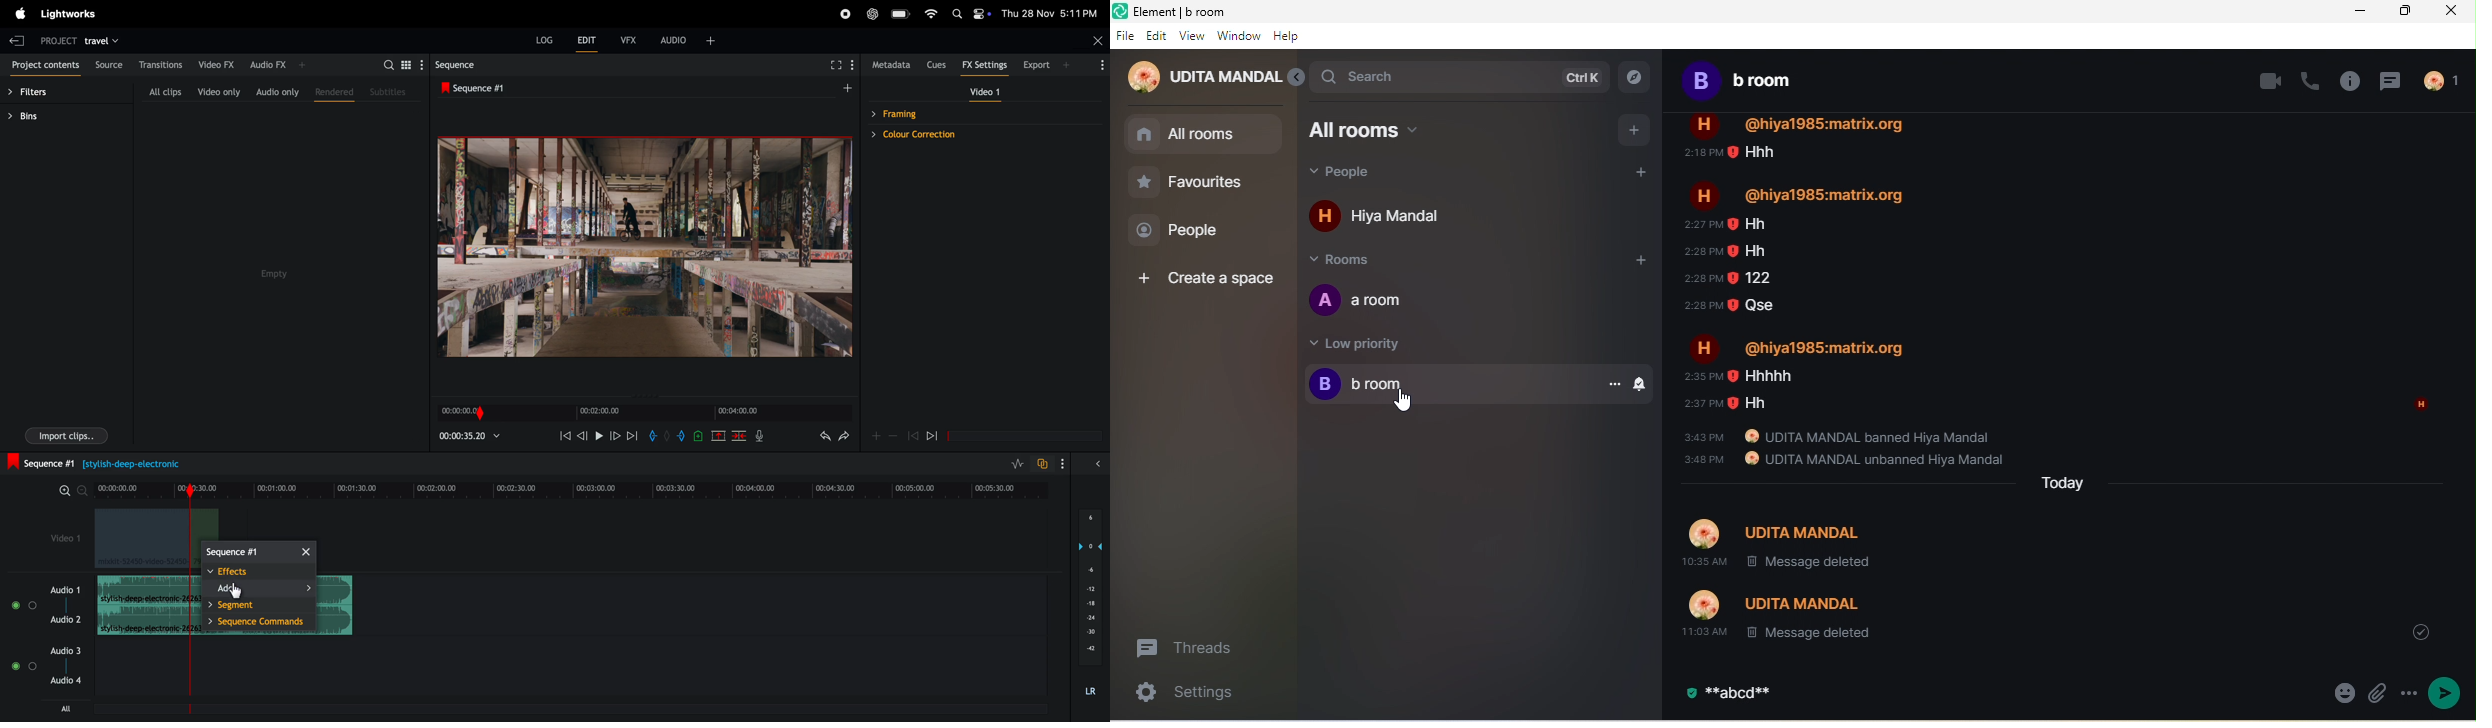  I want to click on project contents, so click(44, 66).